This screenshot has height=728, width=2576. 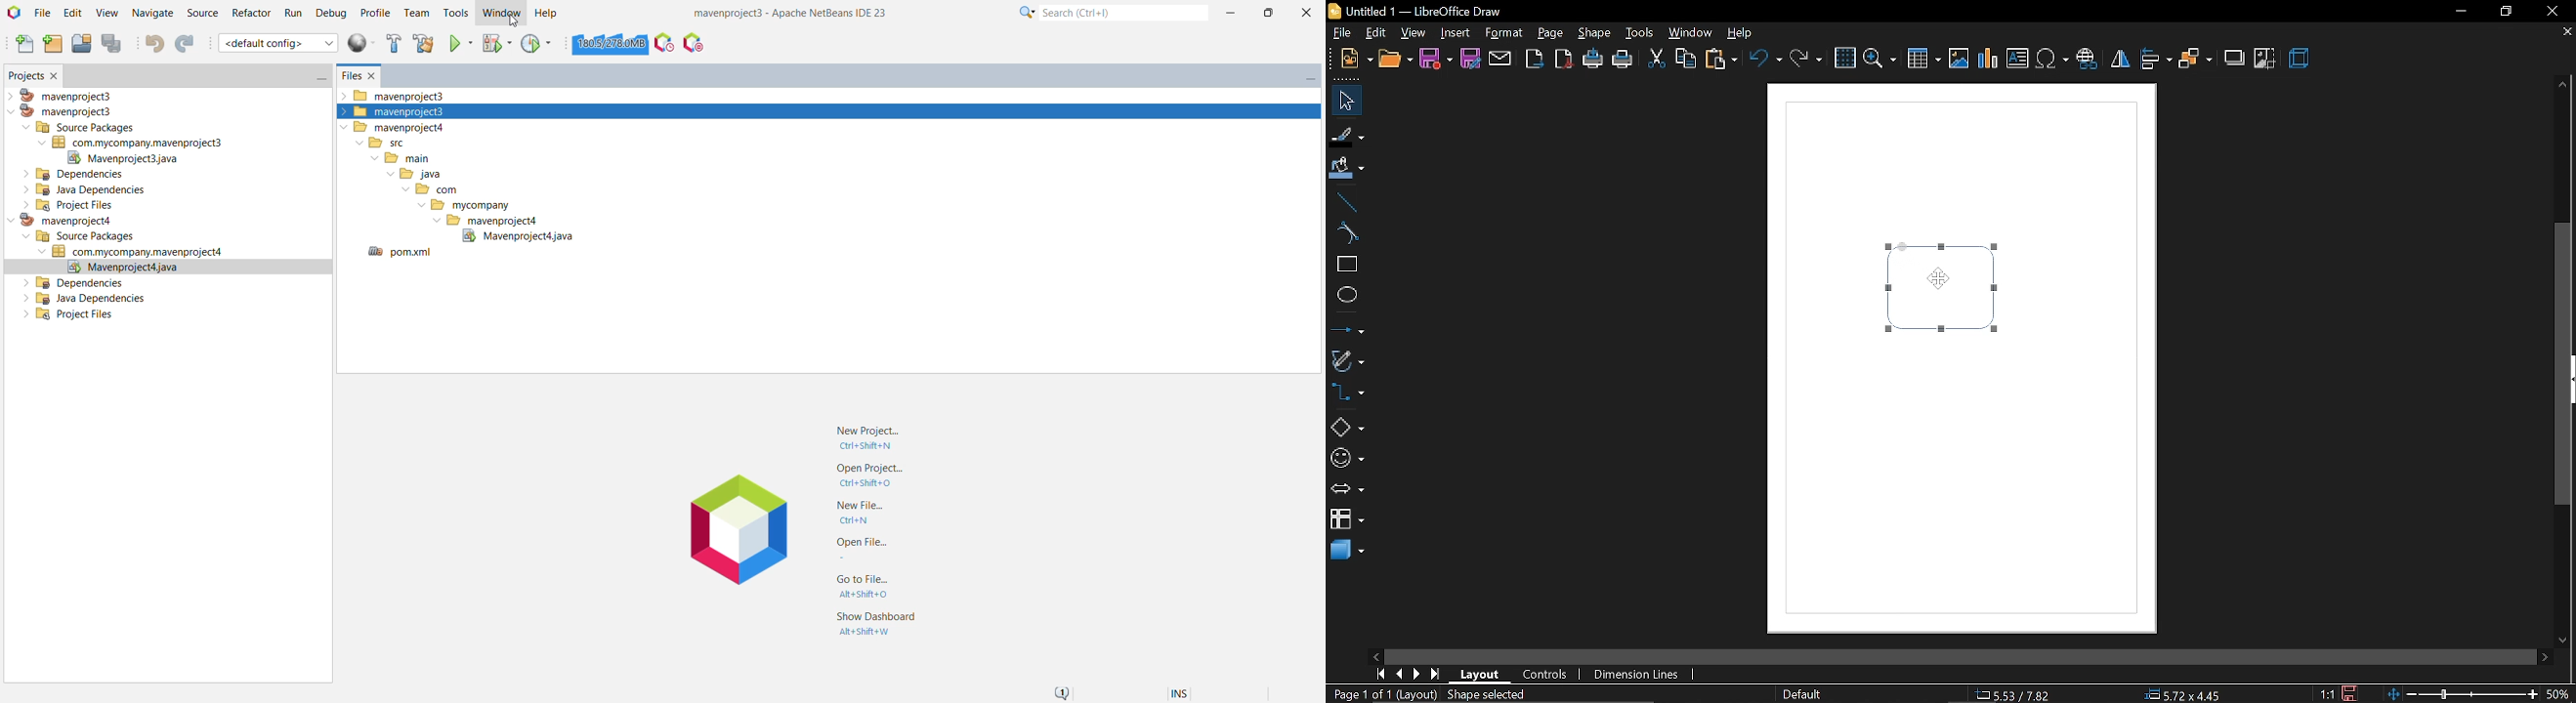 I want to click on save as, so click(x=1469, y=60).